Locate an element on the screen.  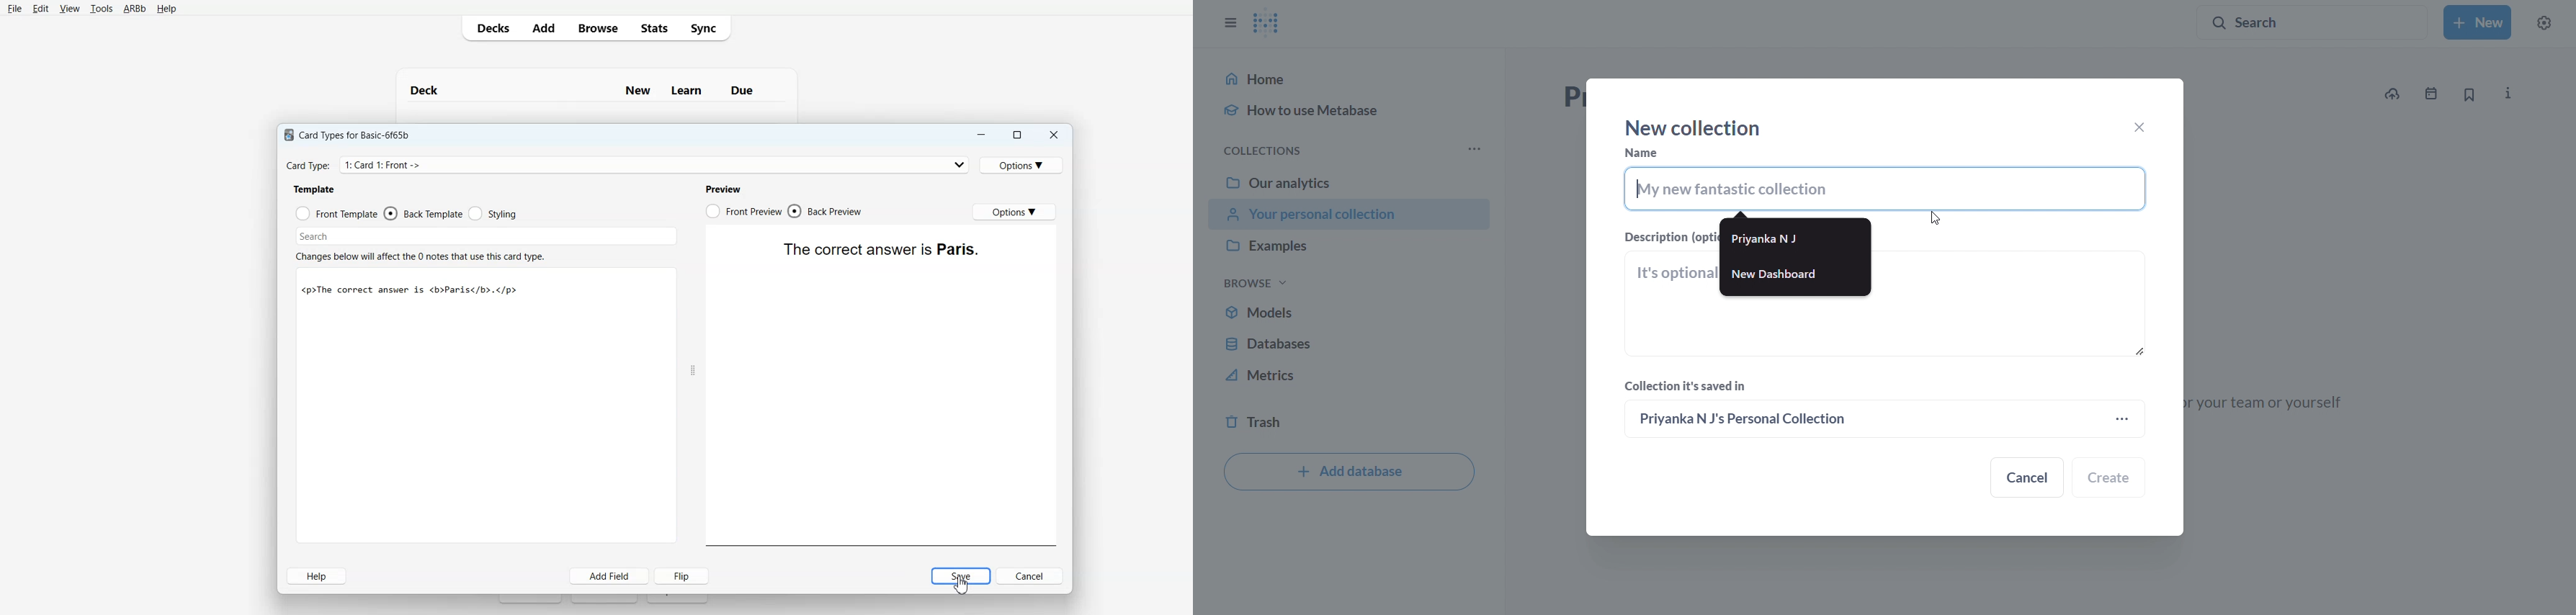
Text is located at coordinates (963, 585).